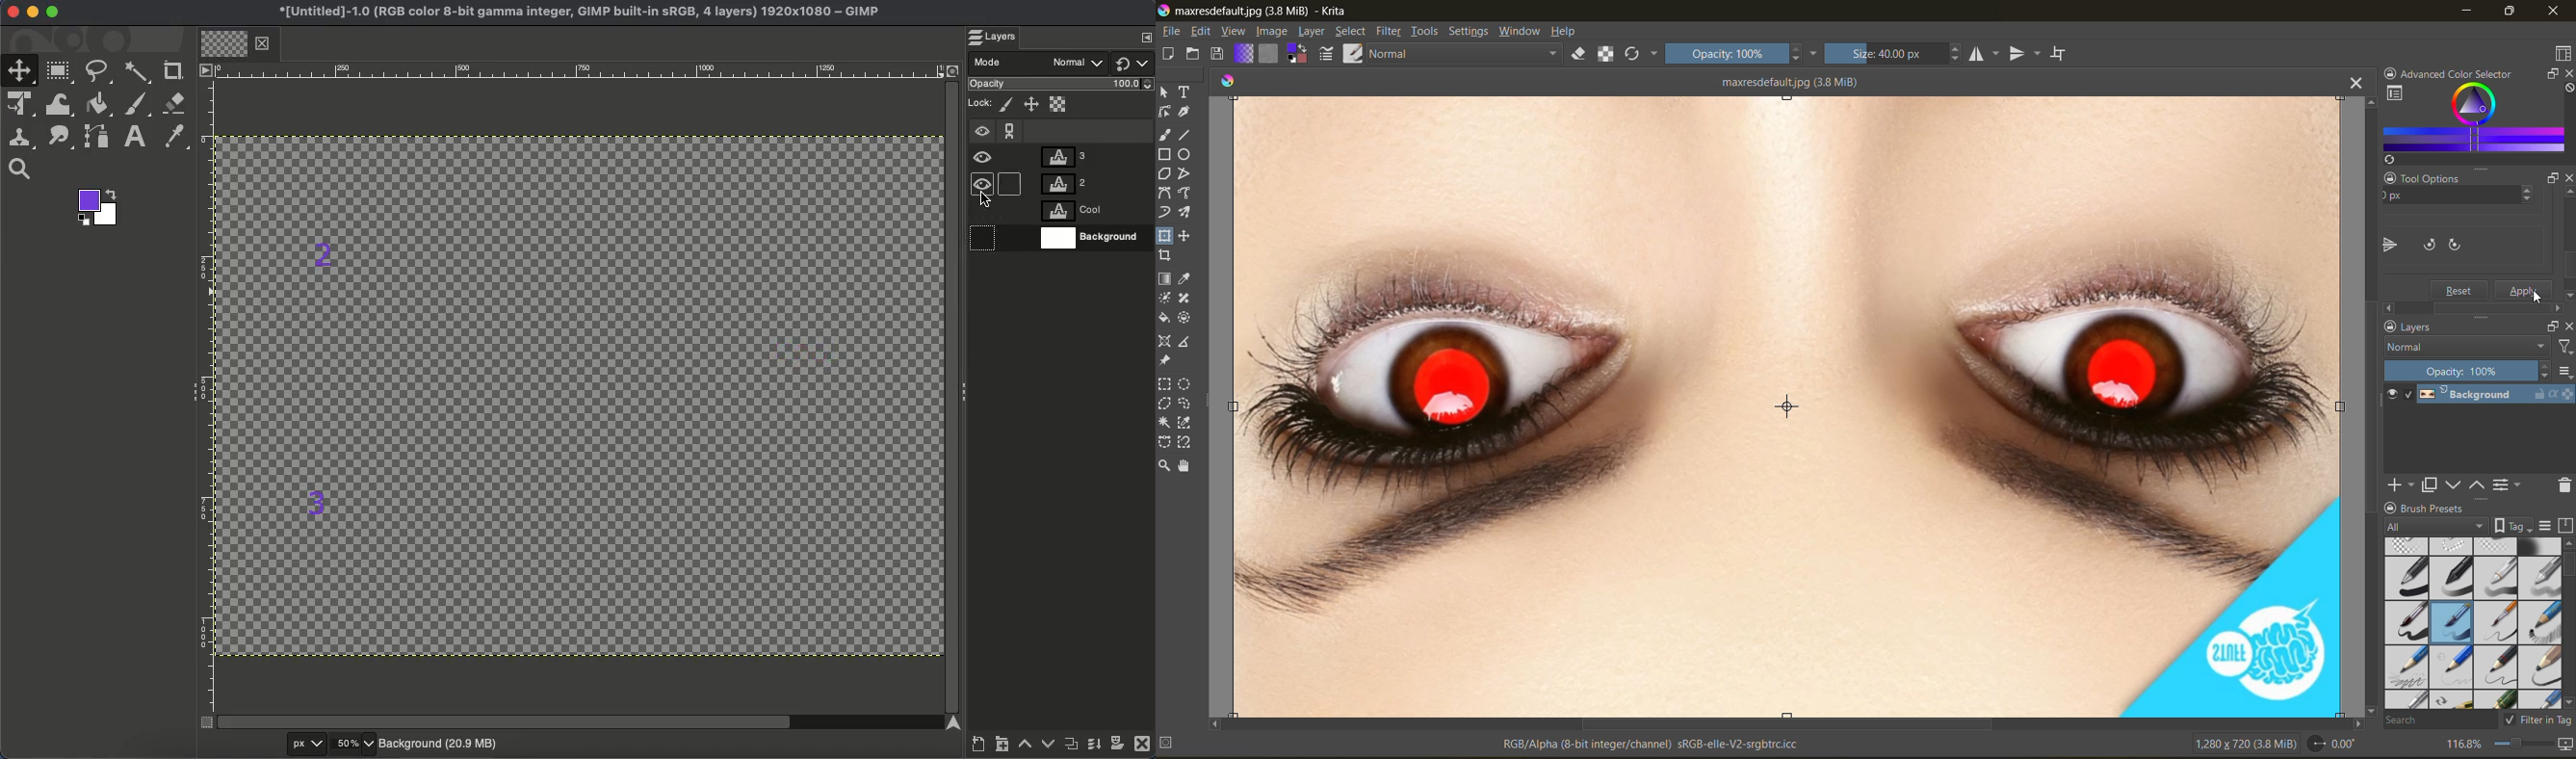  What do you see at coordinates (981, 101) in the screenshot?
I see `Lock` at bounding box center [981, 101].